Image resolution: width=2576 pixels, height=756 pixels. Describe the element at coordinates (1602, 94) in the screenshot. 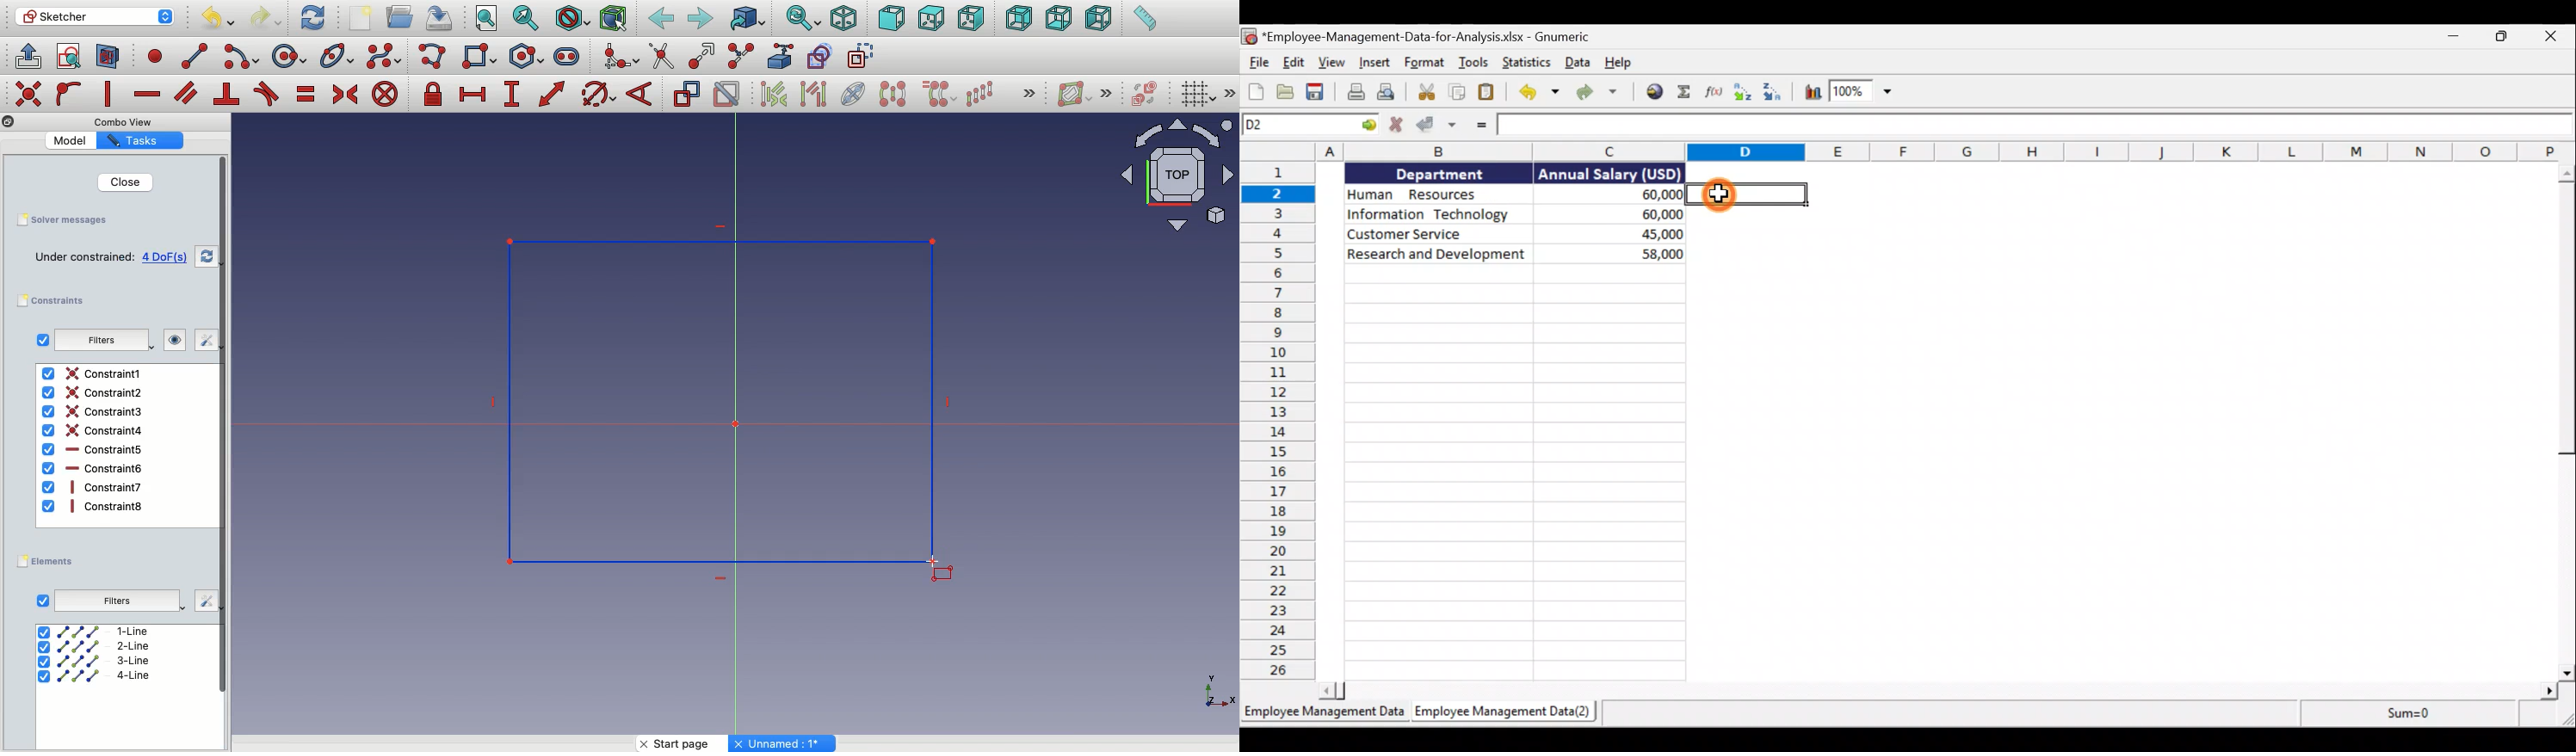

I see `Redo the undone action` at that location.